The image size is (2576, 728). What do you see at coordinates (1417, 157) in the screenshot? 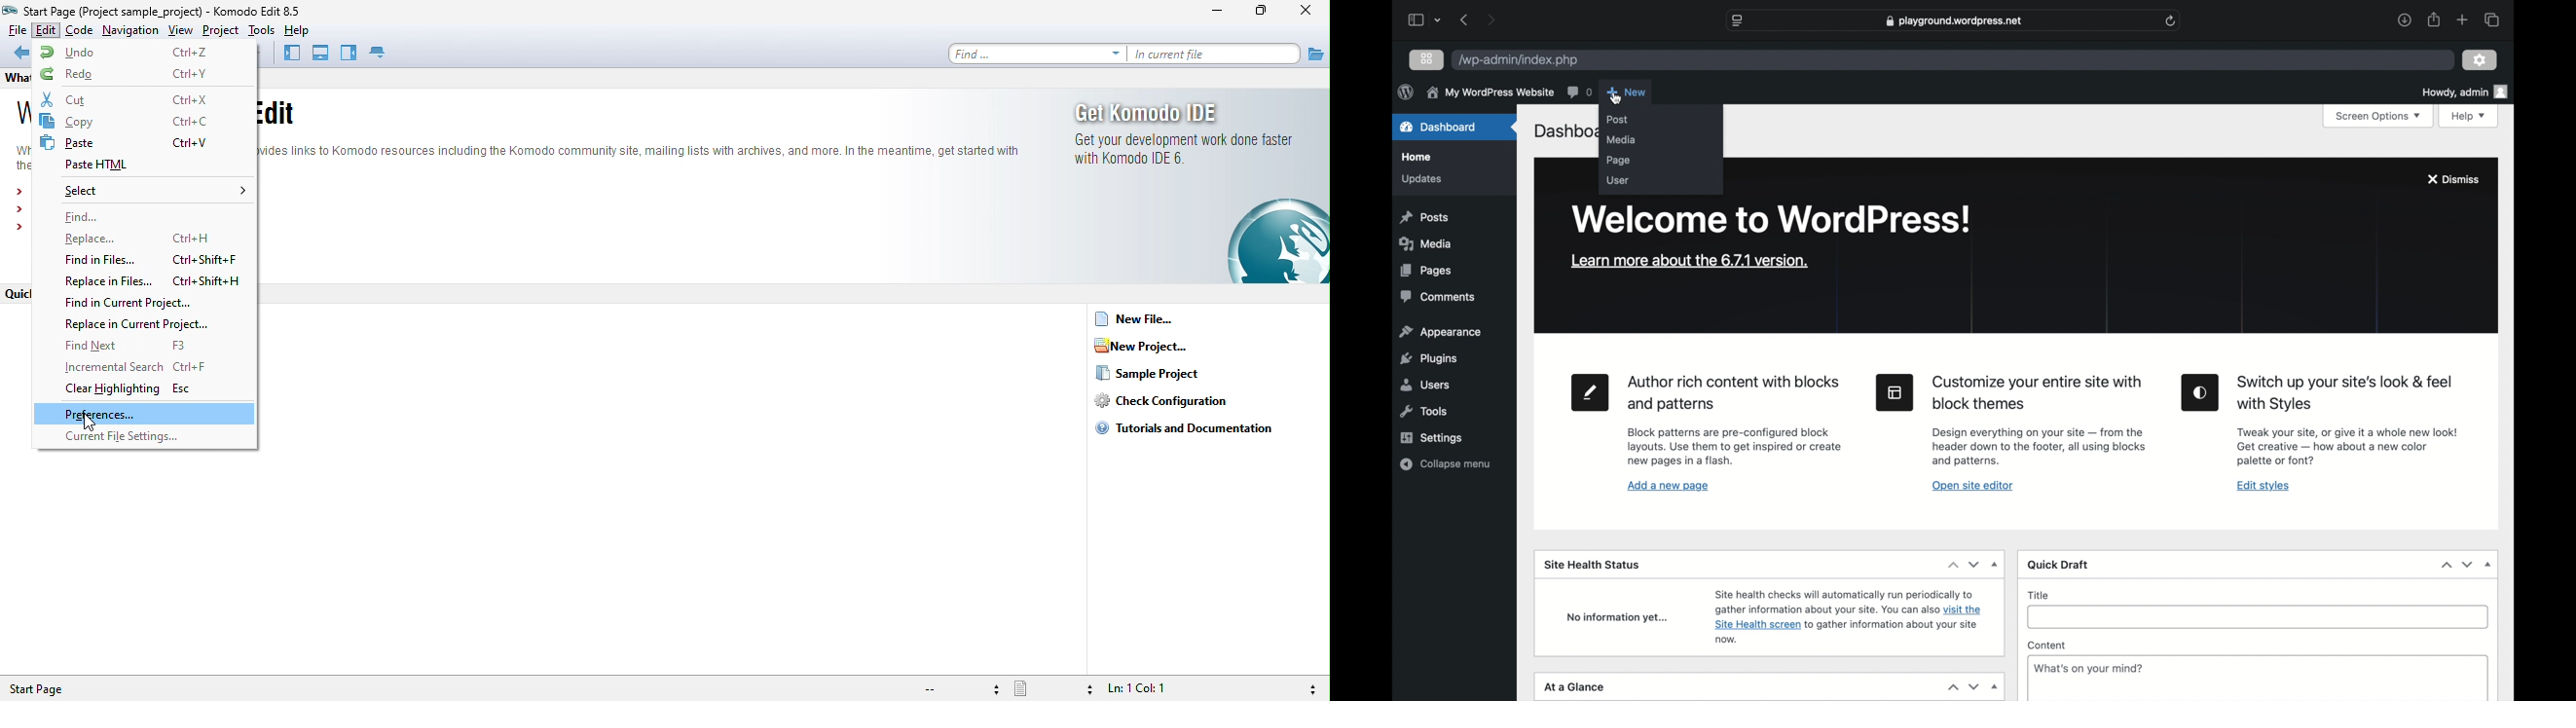
I see `home` at bounding box center [1417, 157].